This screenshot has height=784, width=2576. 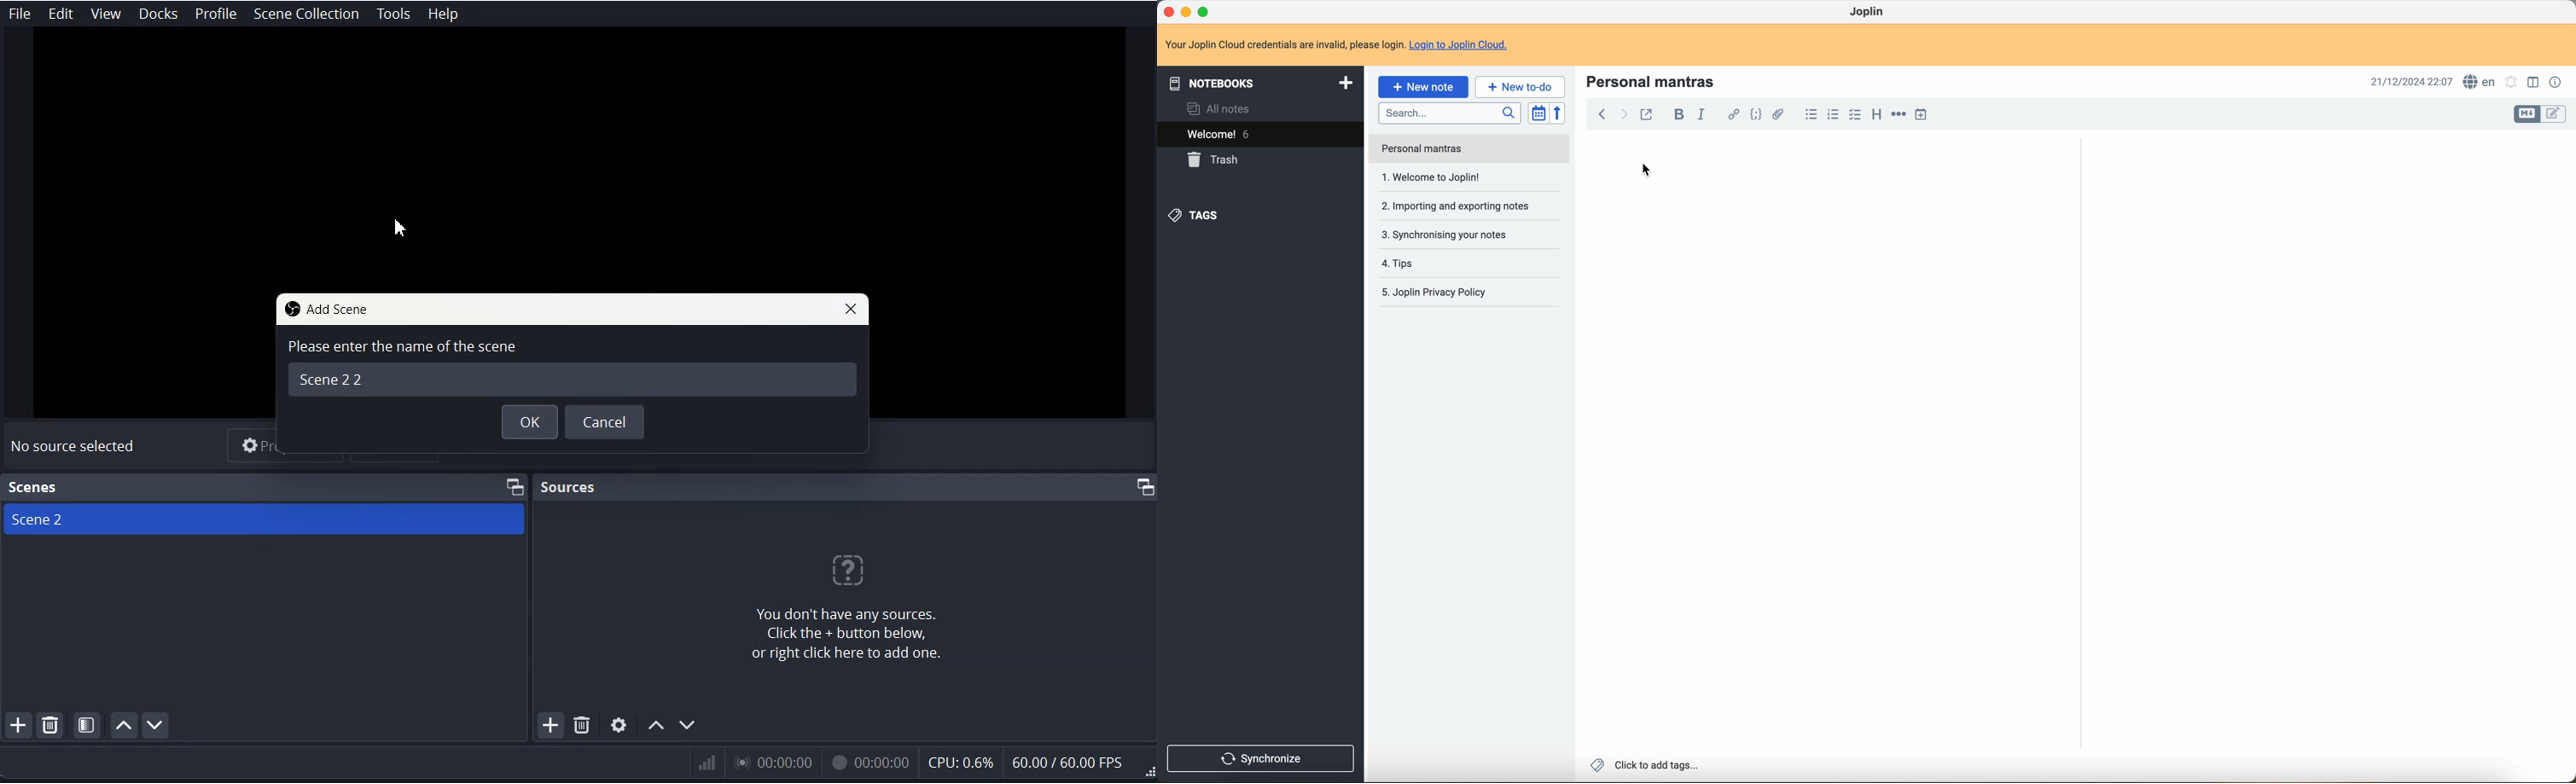 I want to click on scroll bar, so click(x=2568, y=347).